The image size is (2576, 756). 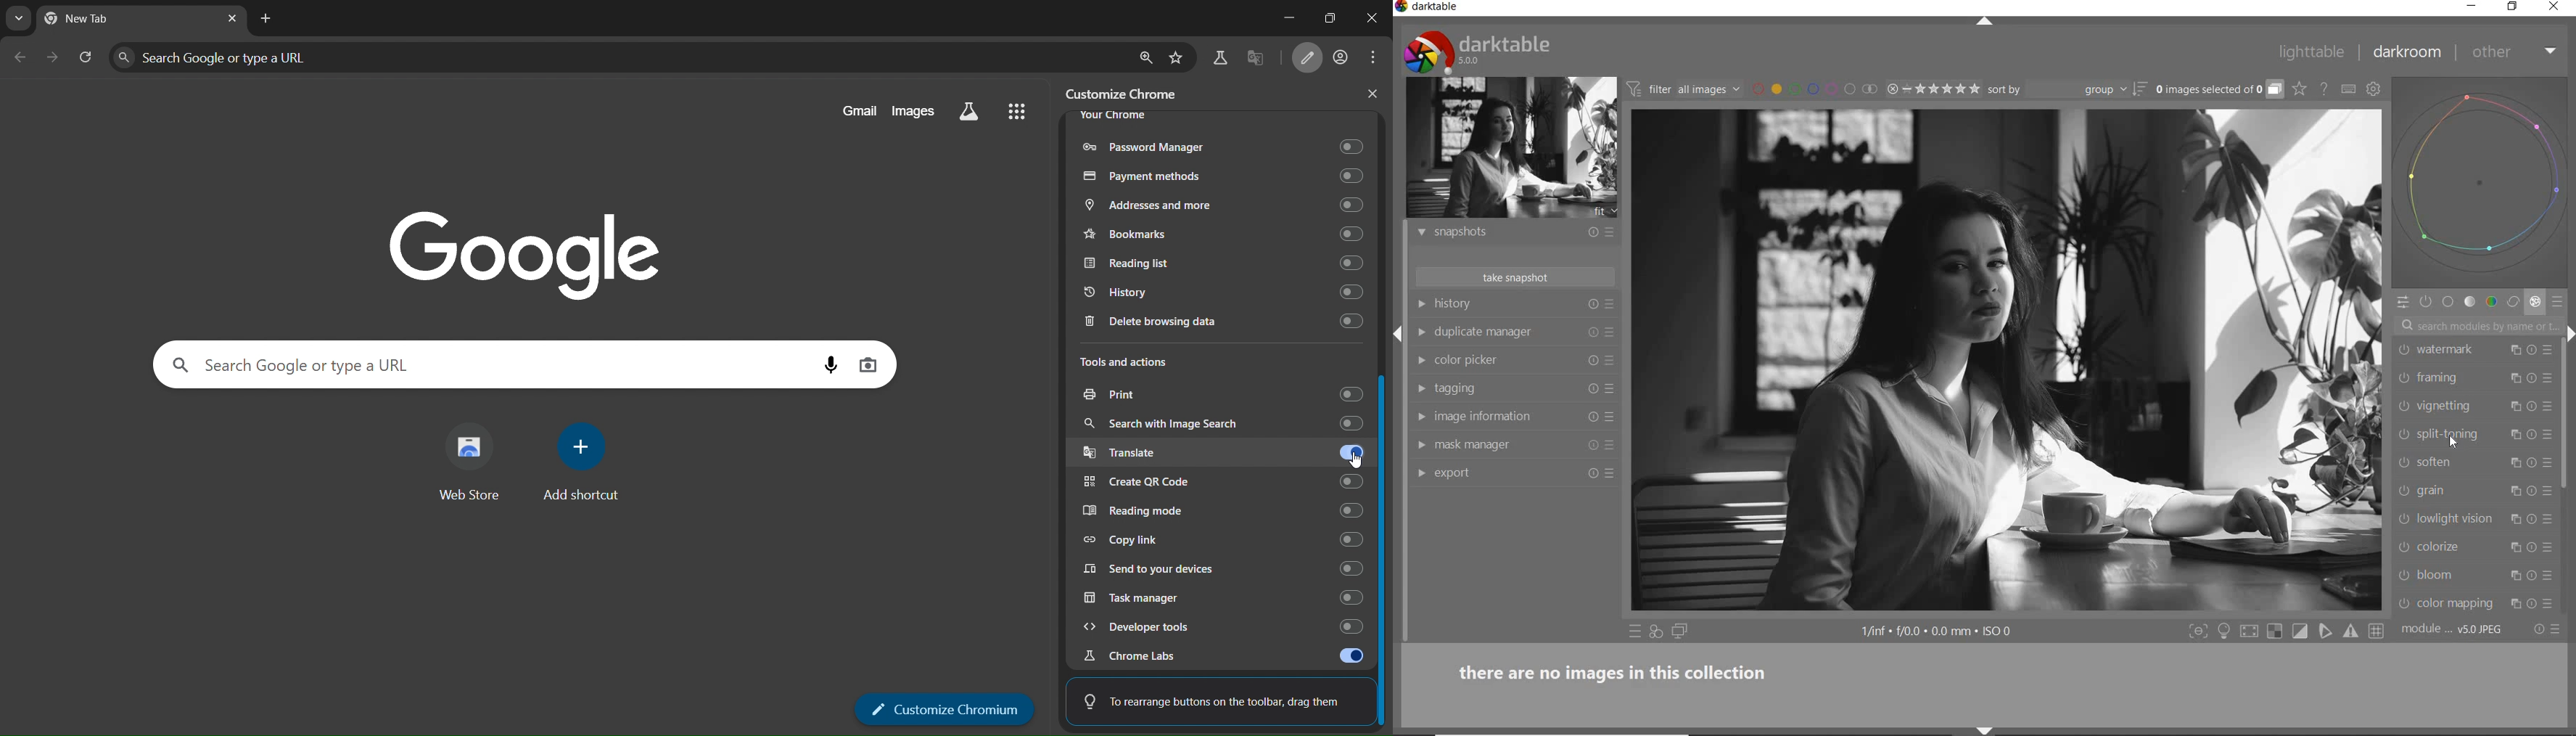 What do you see at coordinates (1612, 473) in the screenshot?
I see `preset and preferences` at bounding box center [1612, 473].